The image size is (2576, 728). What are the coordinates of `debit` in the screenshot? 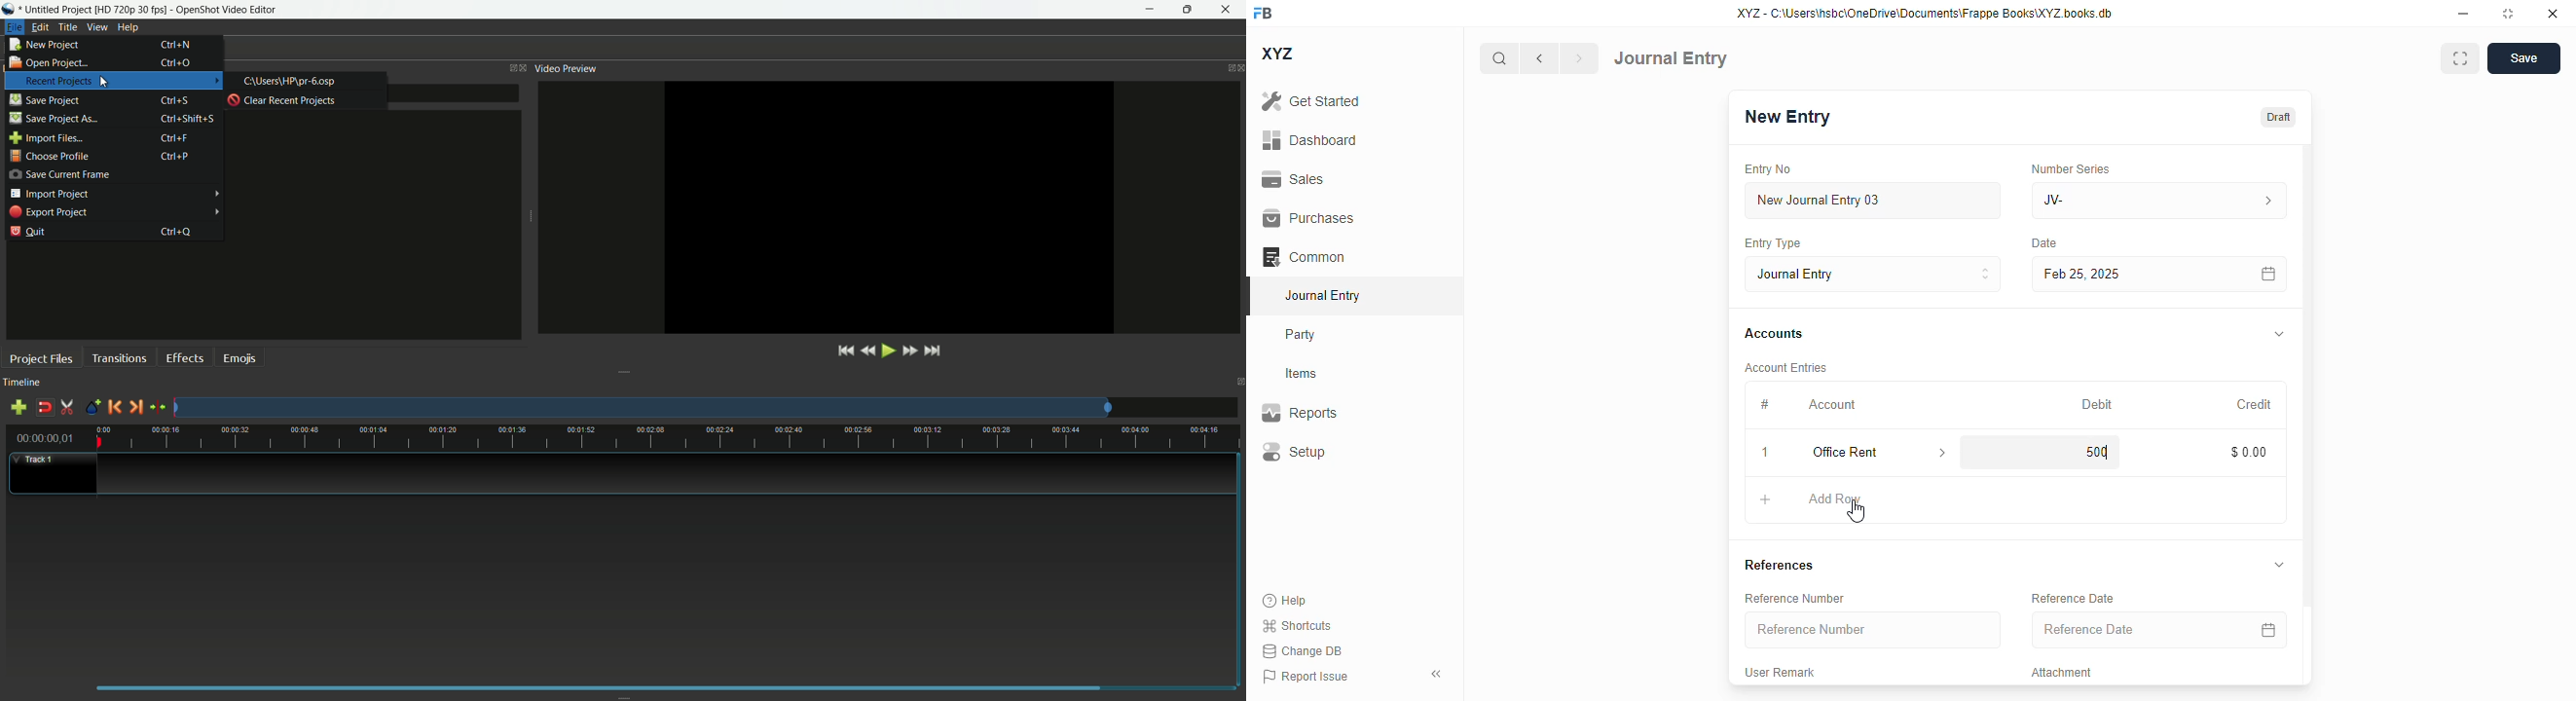 It's located at (2098, 406).